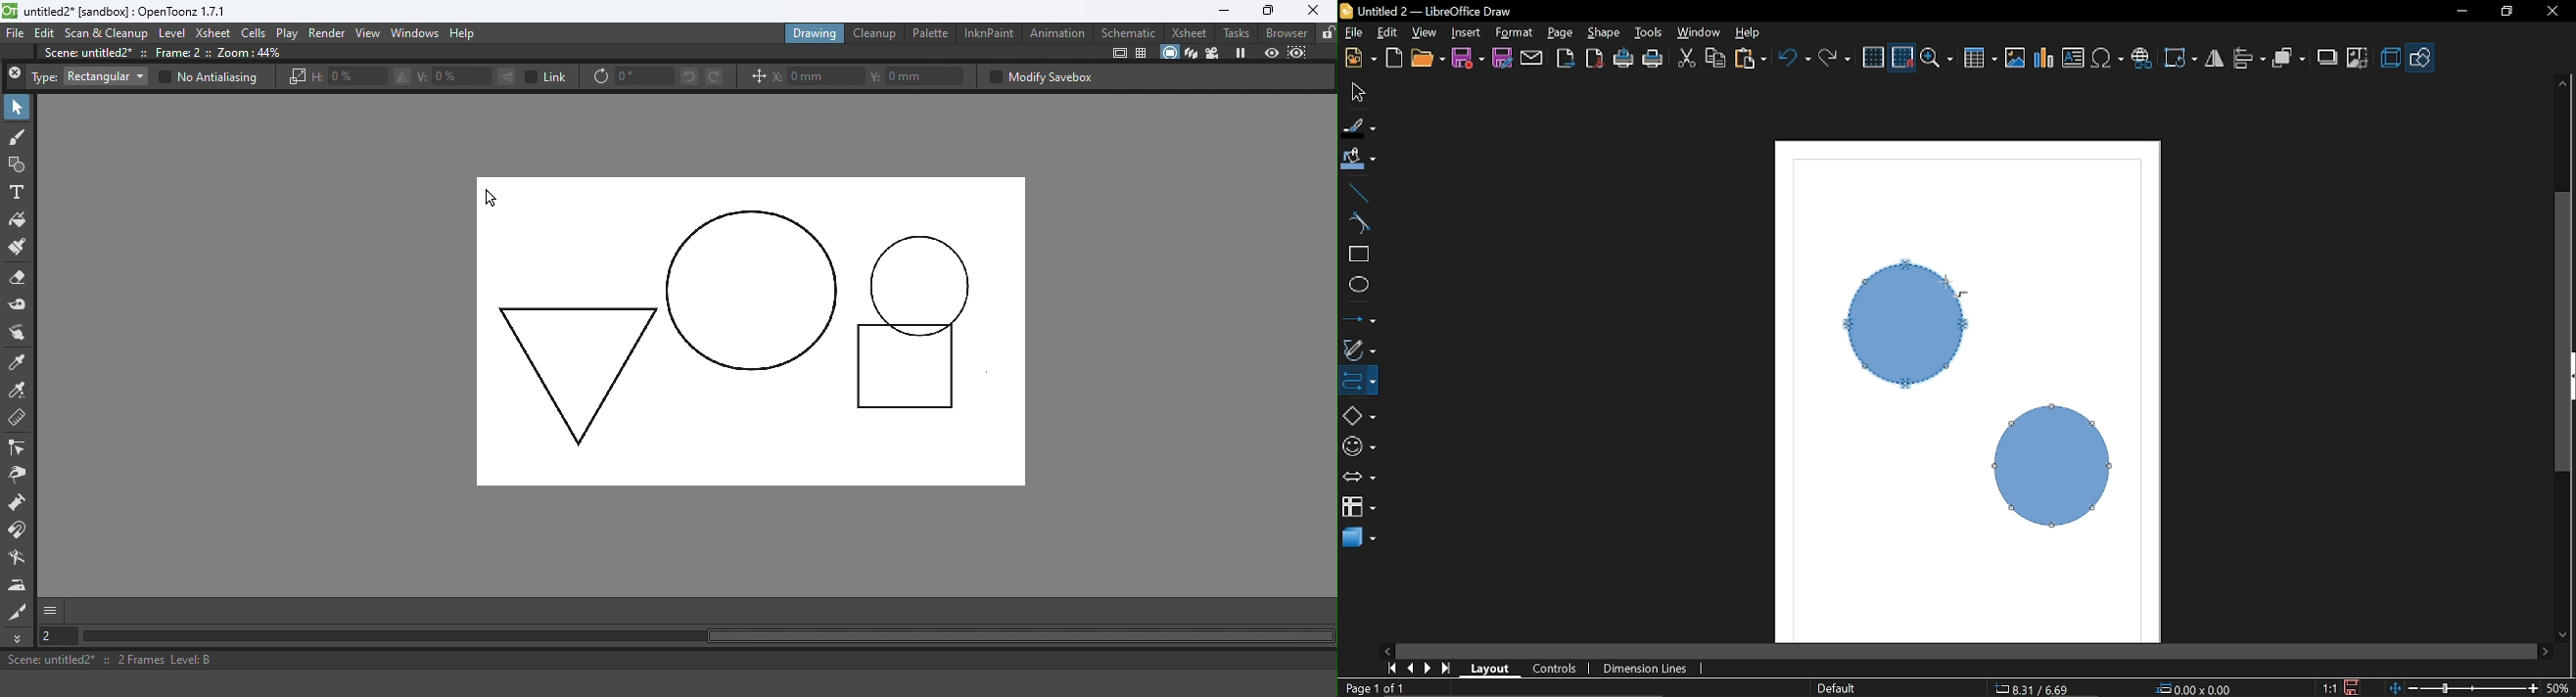  I want to click on Dimension lines, so click(1651, 668).